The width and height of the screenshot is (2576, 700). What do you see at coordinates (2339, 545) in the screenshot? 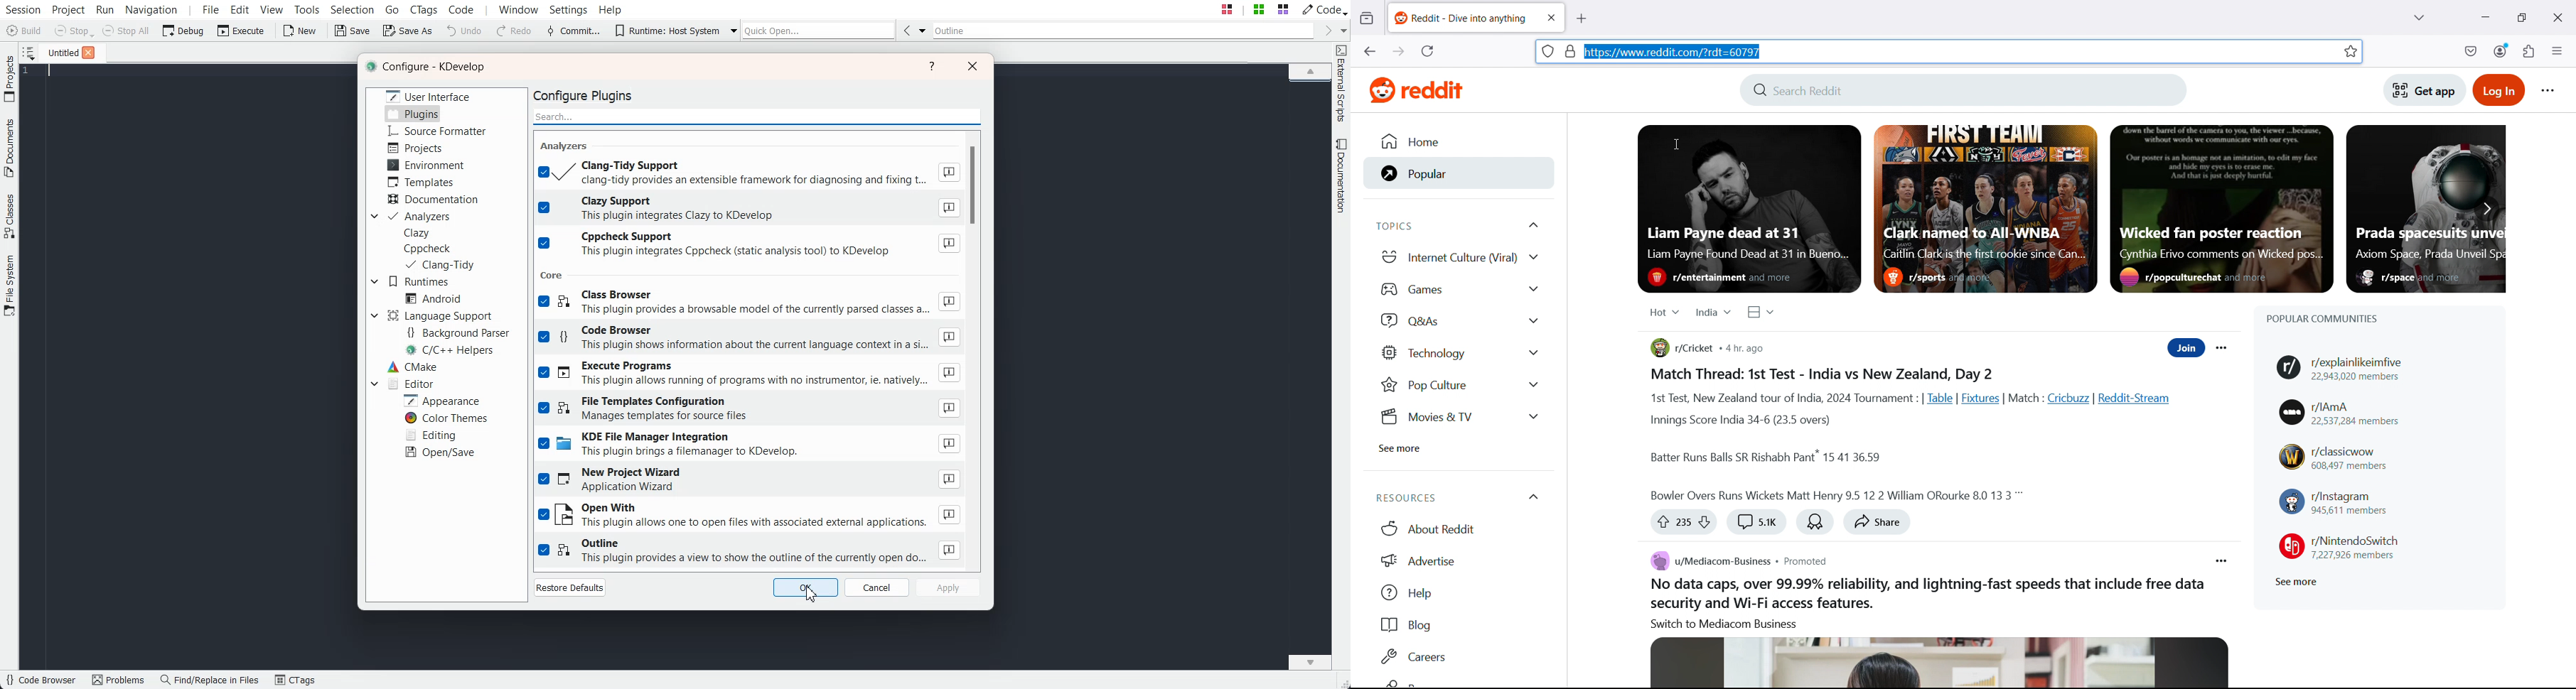
I see `r/NintendoSwitch` at bounding box center [2339, 545].